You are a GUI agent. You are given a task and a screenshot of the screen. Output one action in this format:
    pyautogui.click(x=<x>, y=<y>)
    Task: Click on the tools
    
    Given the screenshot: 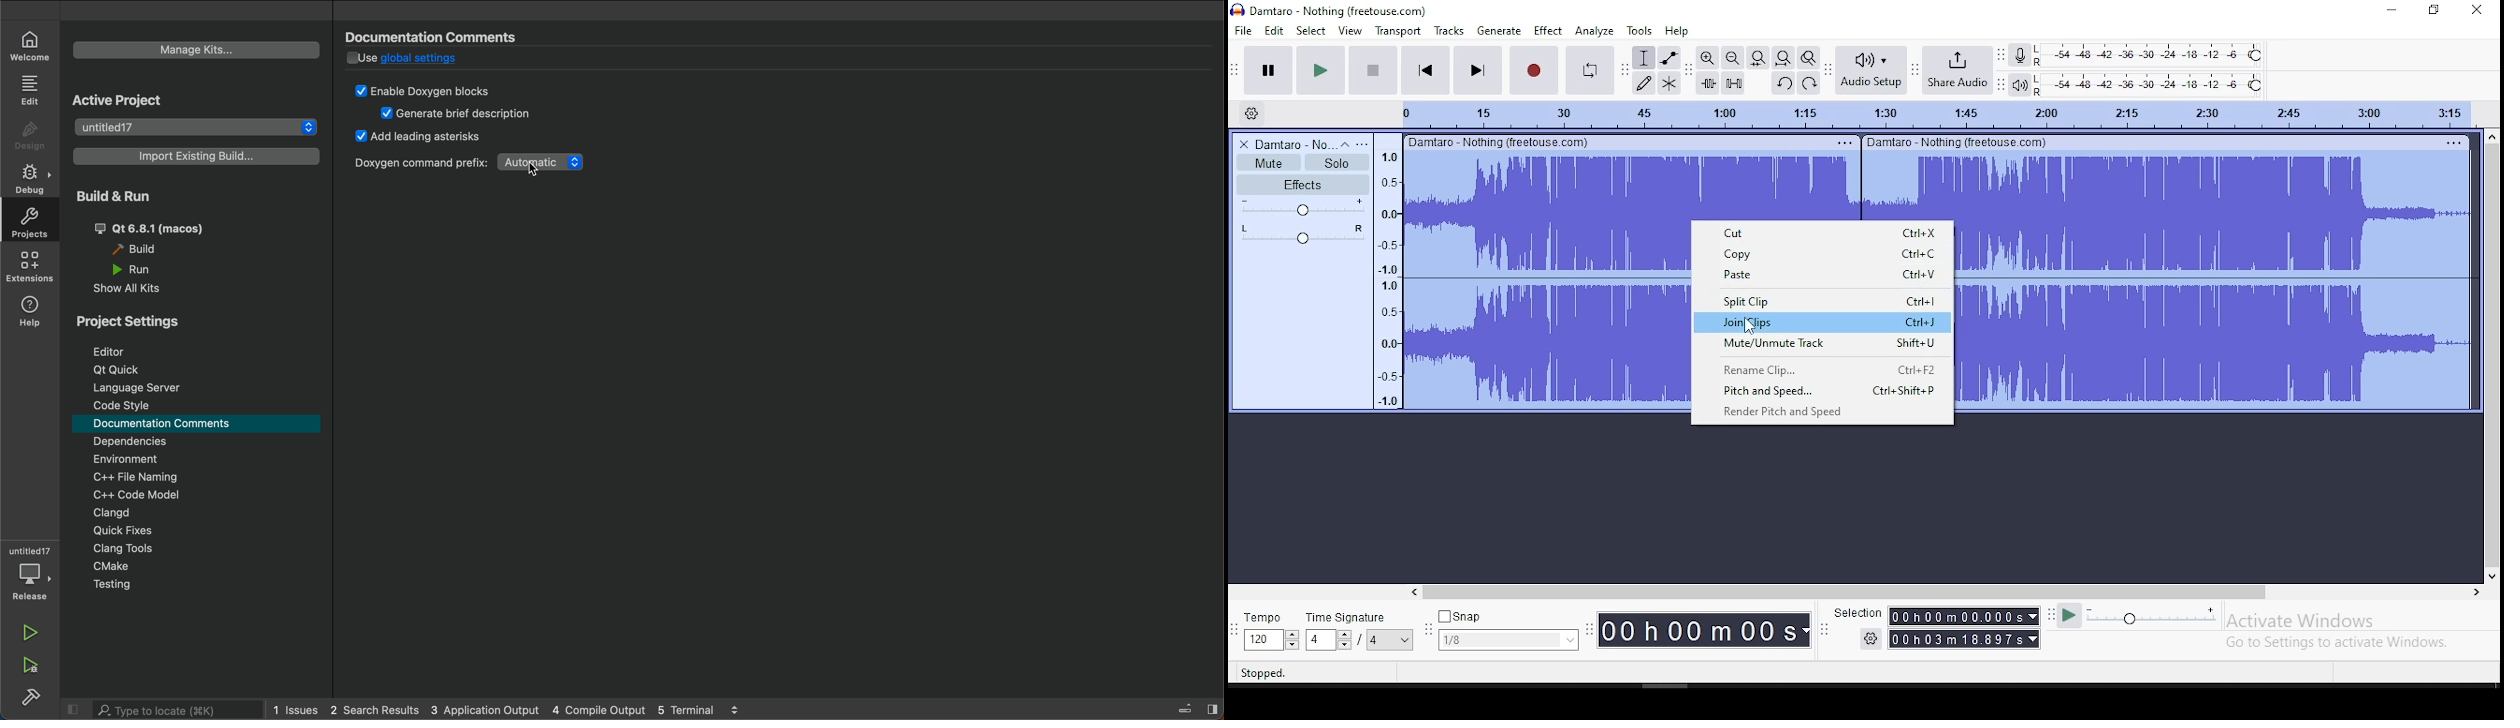 What is the action you would take?
    pyautogui.click(x=1637, y=30)
    